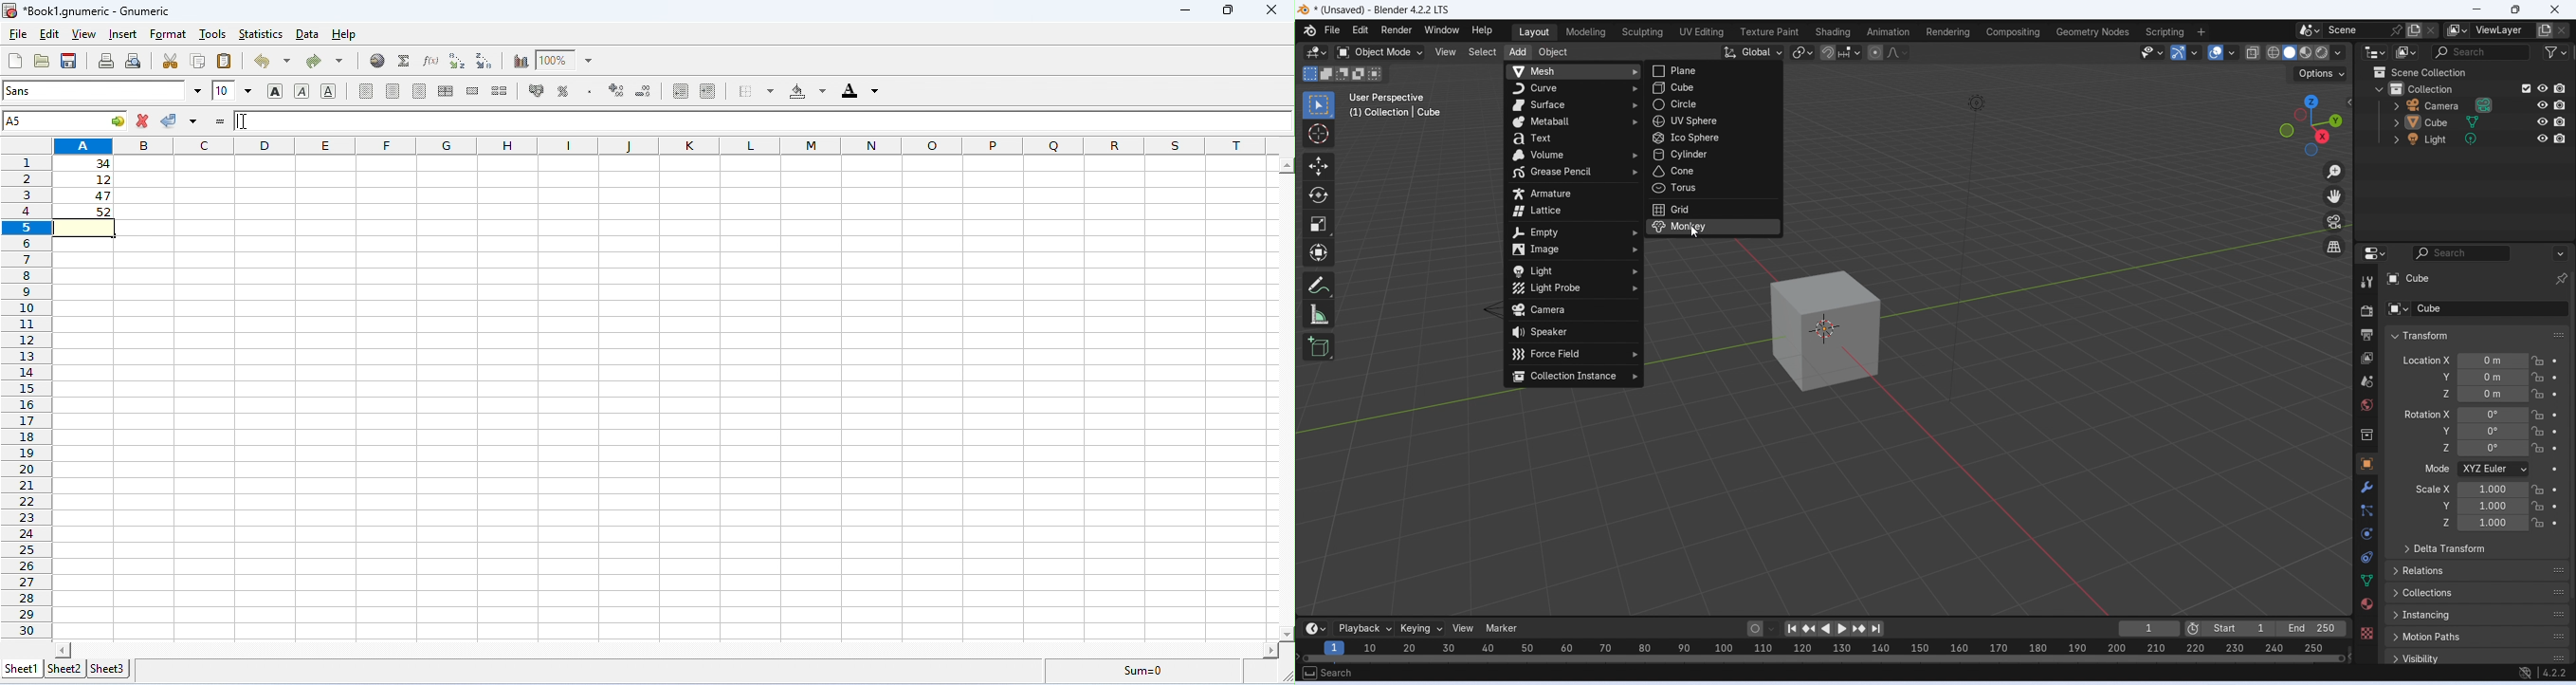  What do you see at coordinates (2322, 73) in the screenshot?
I see `options` at bounding box center [2322, 73].